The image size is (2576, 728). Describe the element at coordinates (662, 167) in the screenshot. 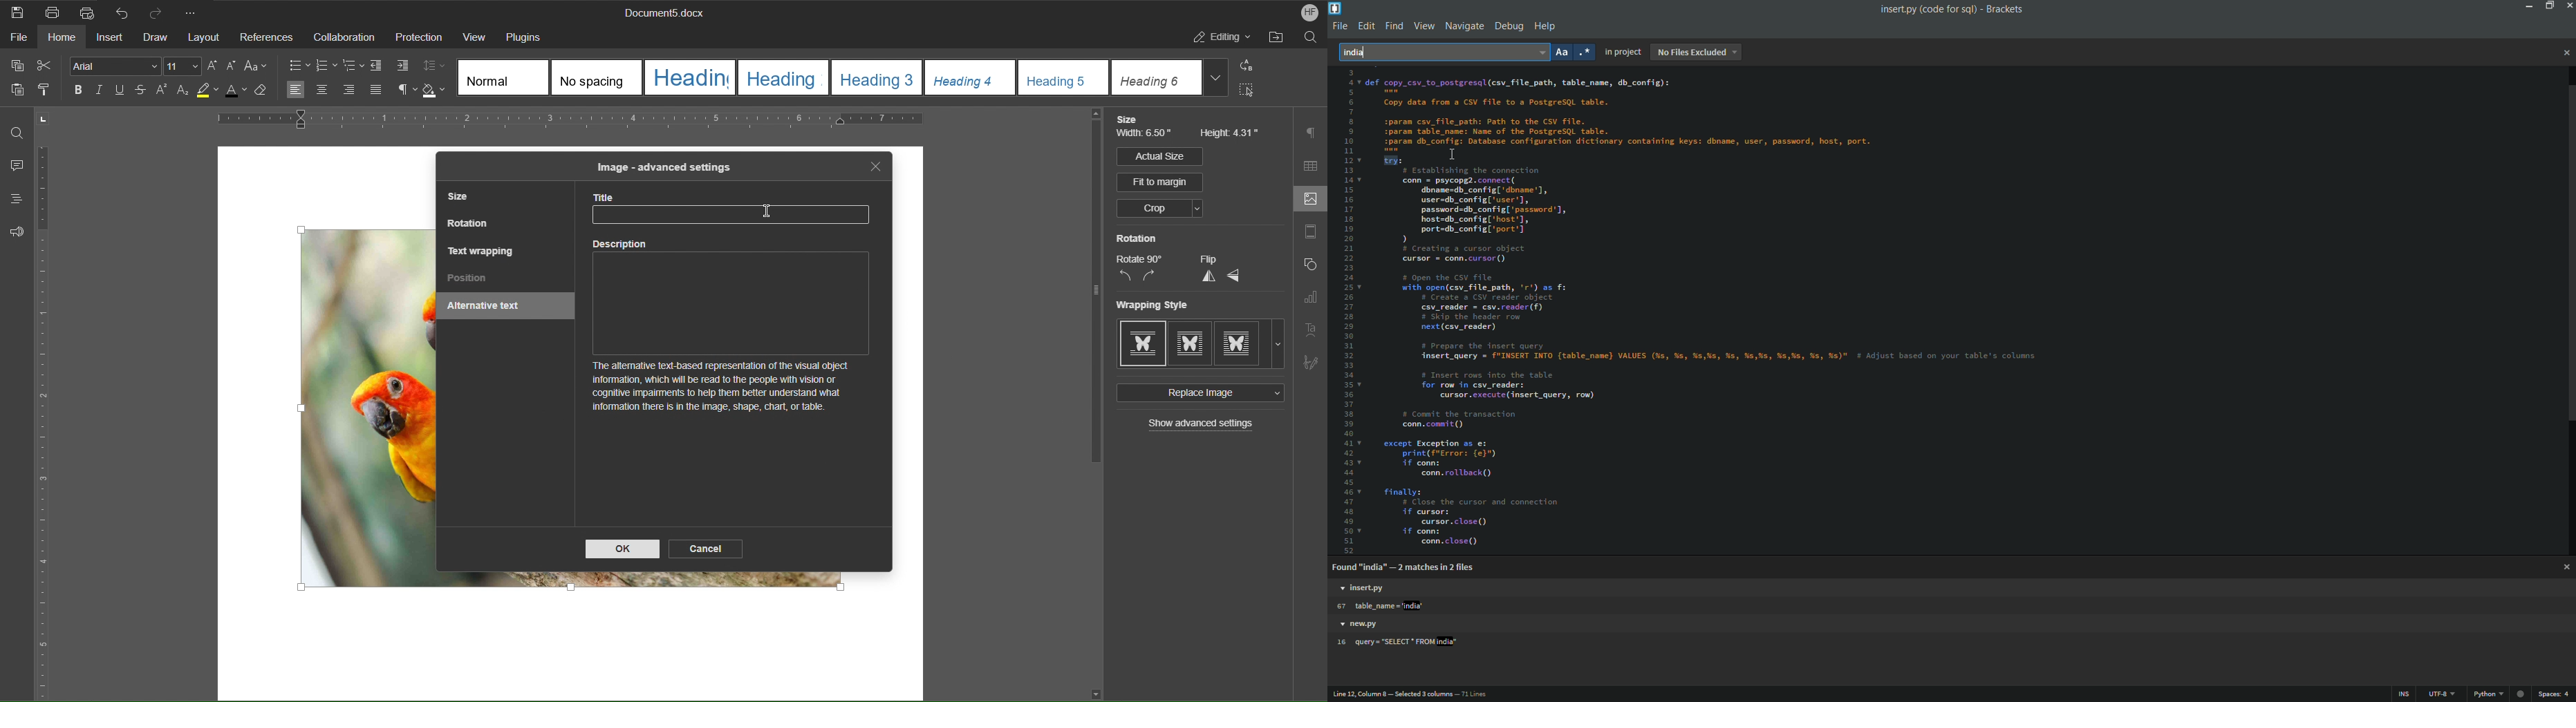

I see `Image - advanced settings` at that location.